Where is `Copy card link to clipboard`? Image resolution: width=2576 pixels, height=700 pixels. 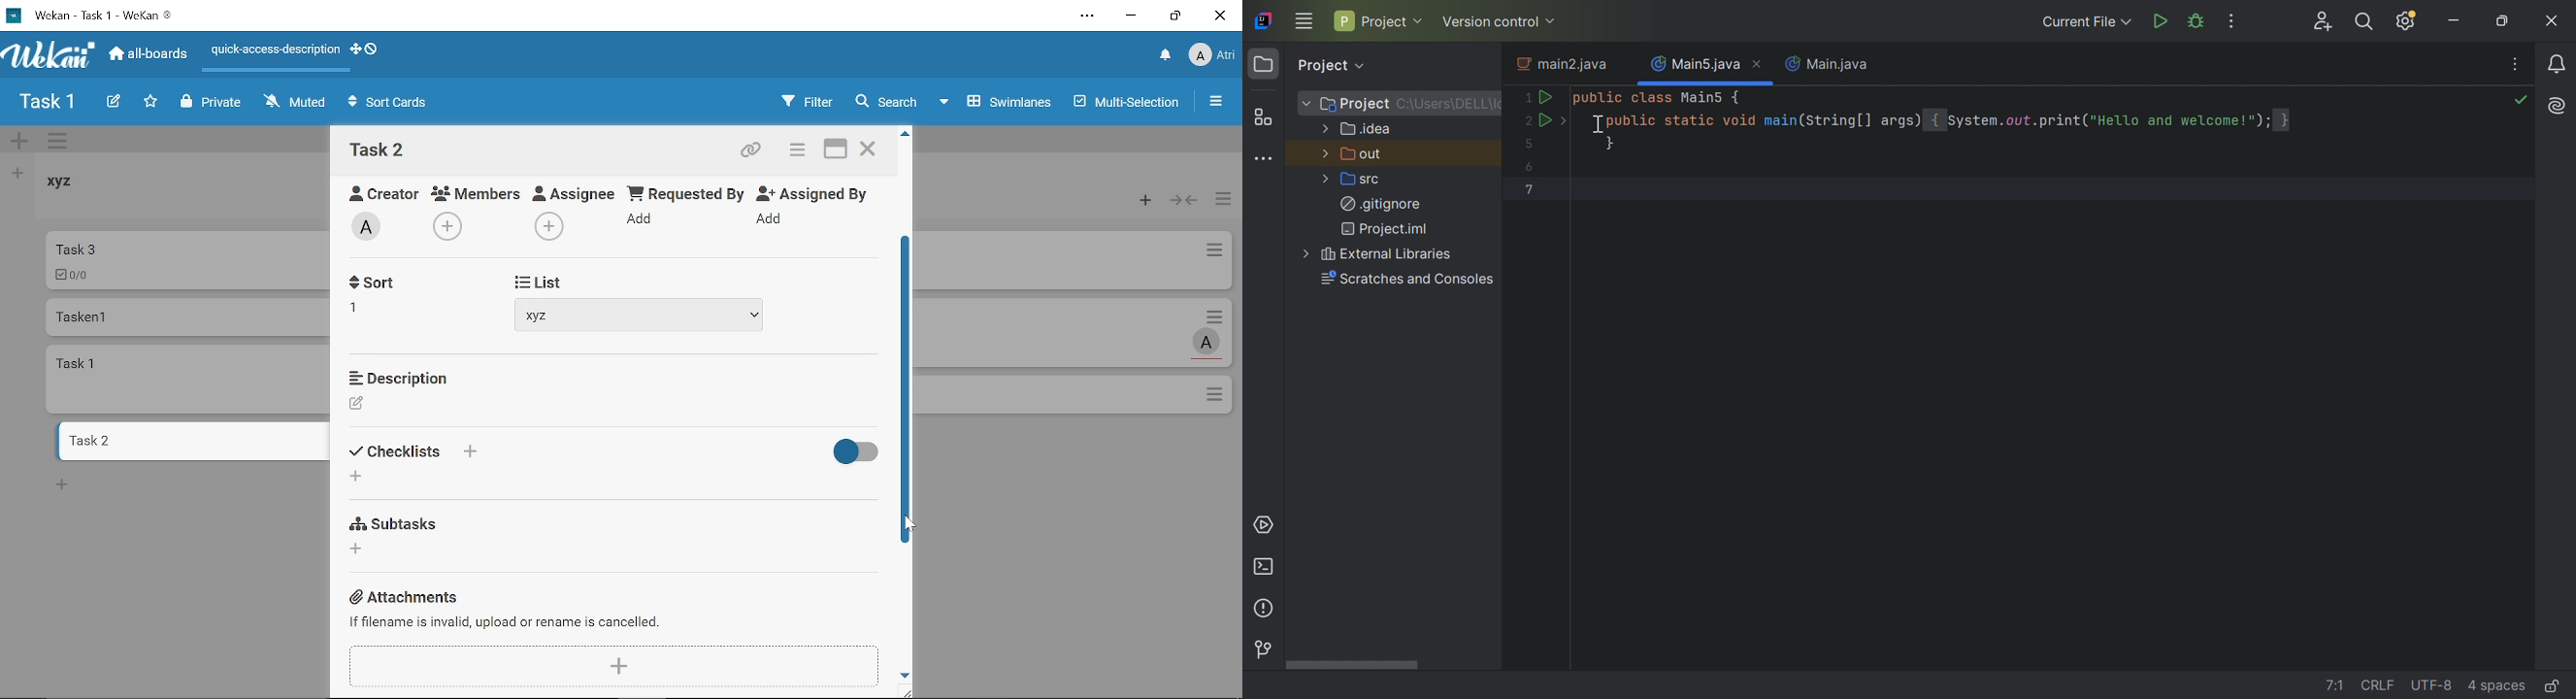
Copy card link to clipboard is located at coordinates (753, 152).